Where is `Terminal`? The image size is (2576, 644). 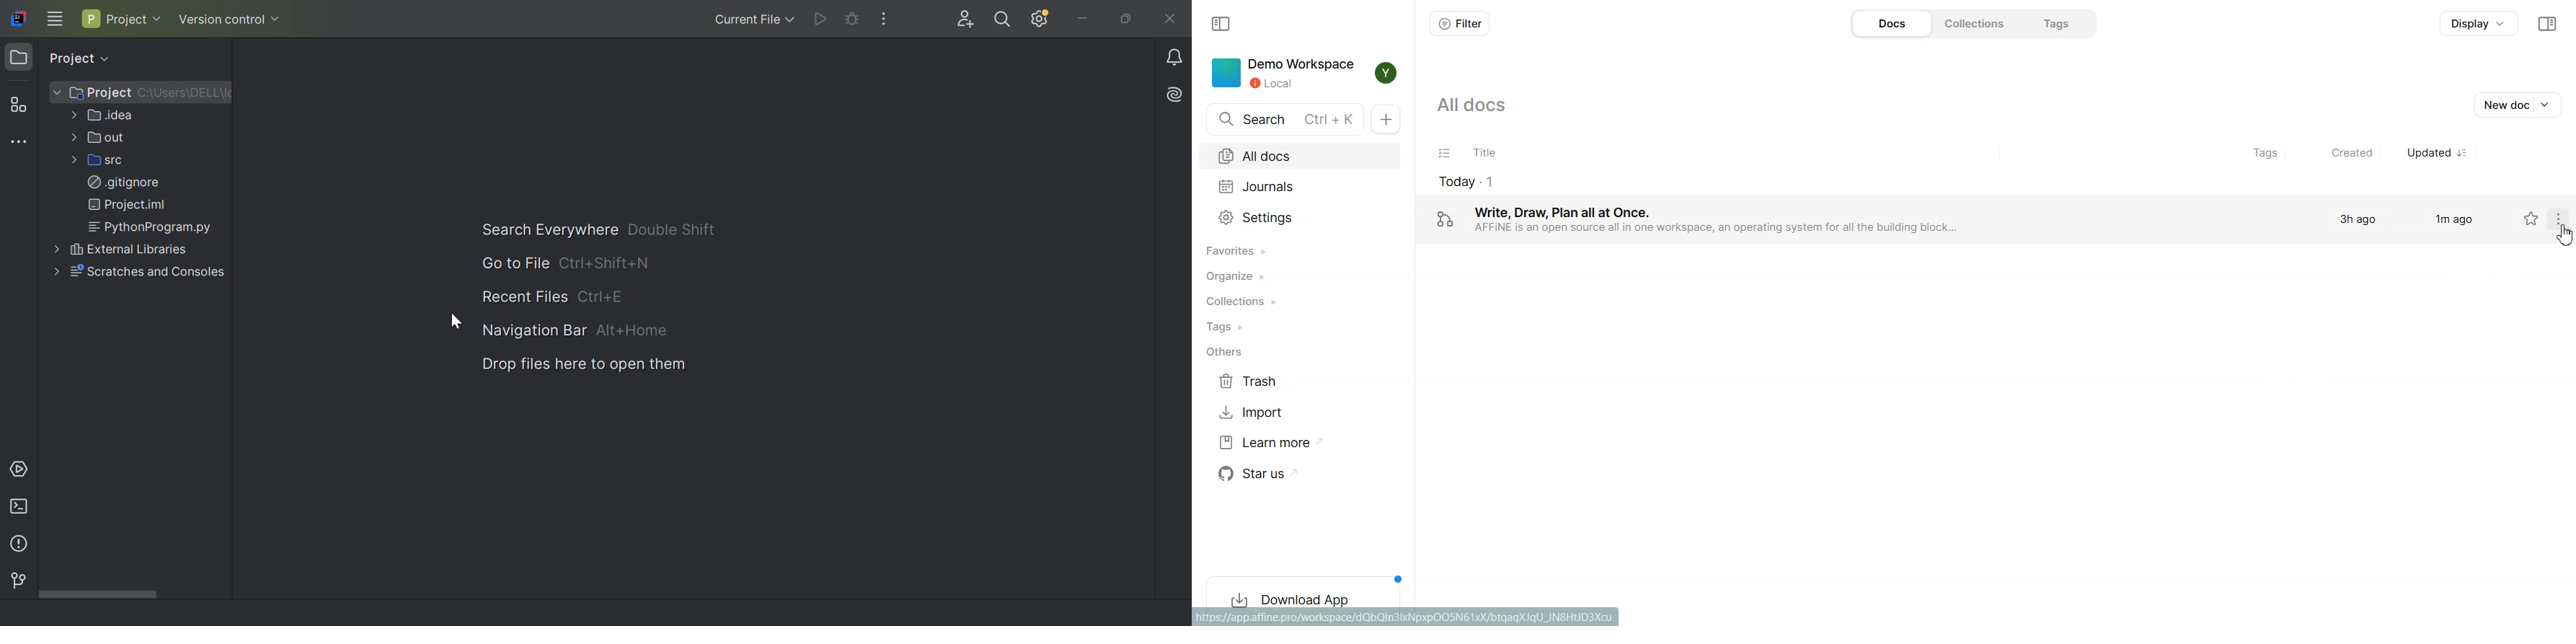 Terminal is located at coordinates (22, 506).